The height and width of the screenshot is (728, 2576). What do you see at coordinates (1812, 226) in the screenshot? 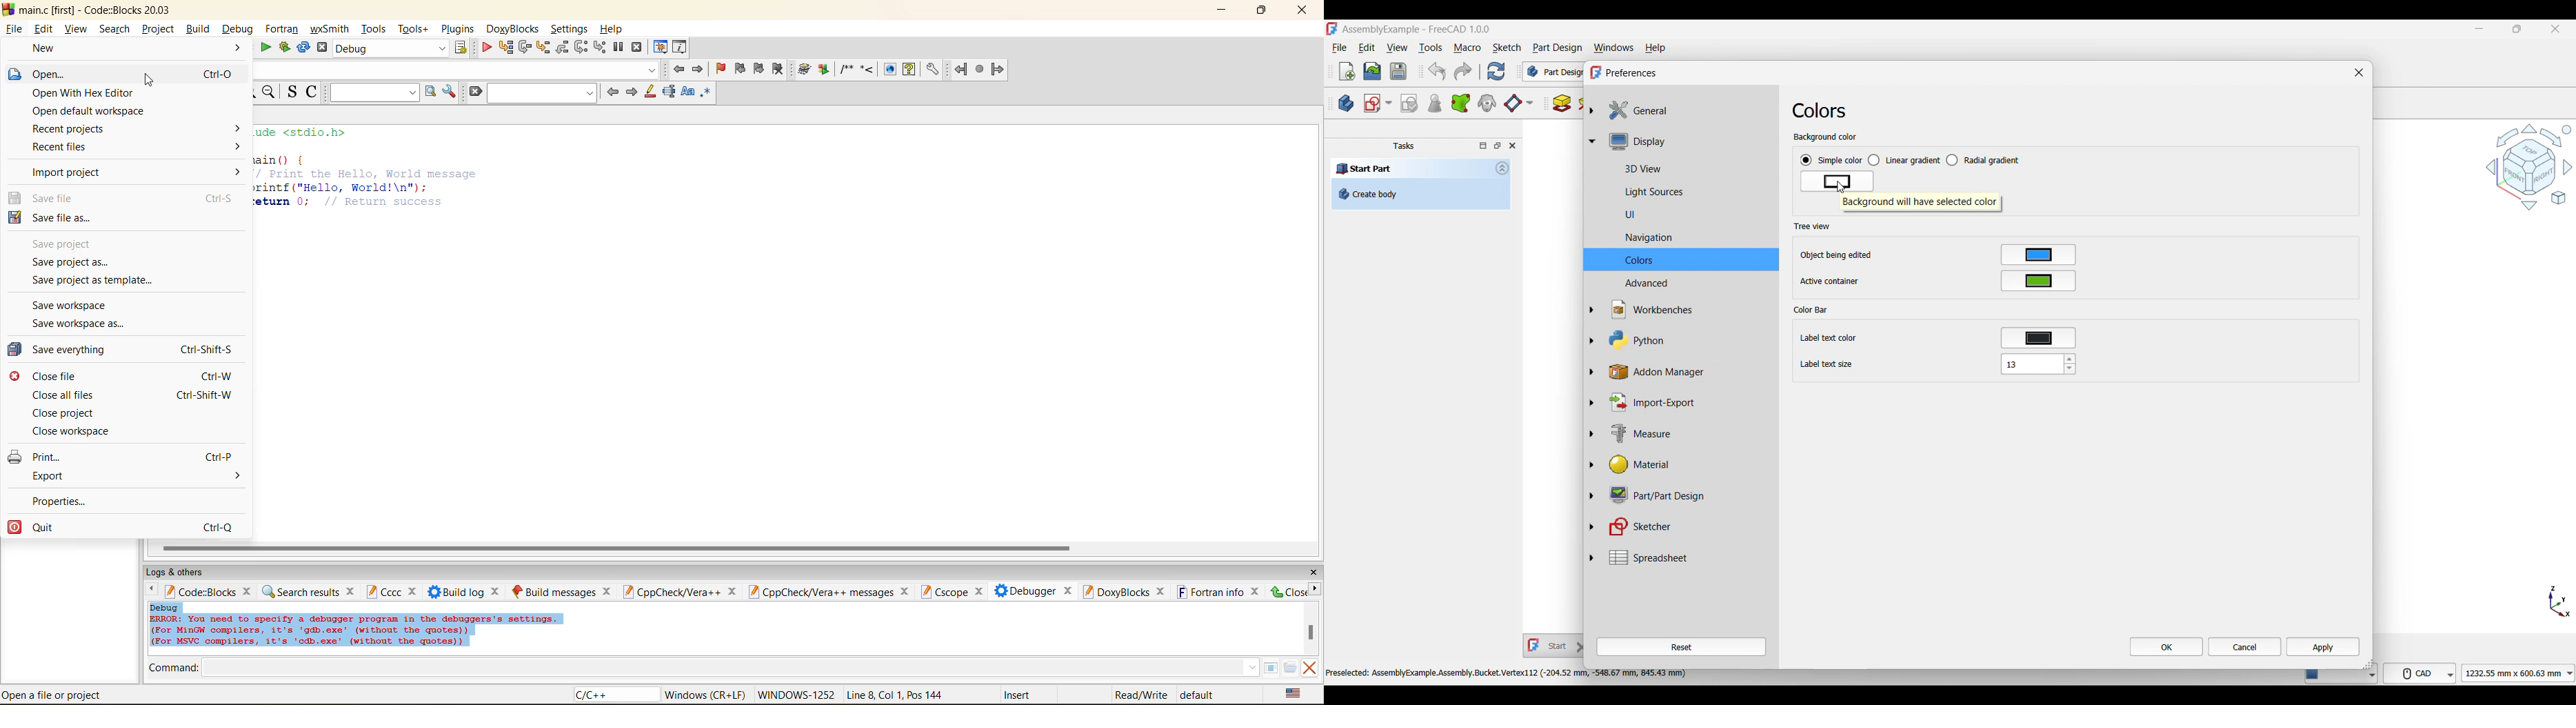
I see `Section title` at bounding box center [1812, 226].